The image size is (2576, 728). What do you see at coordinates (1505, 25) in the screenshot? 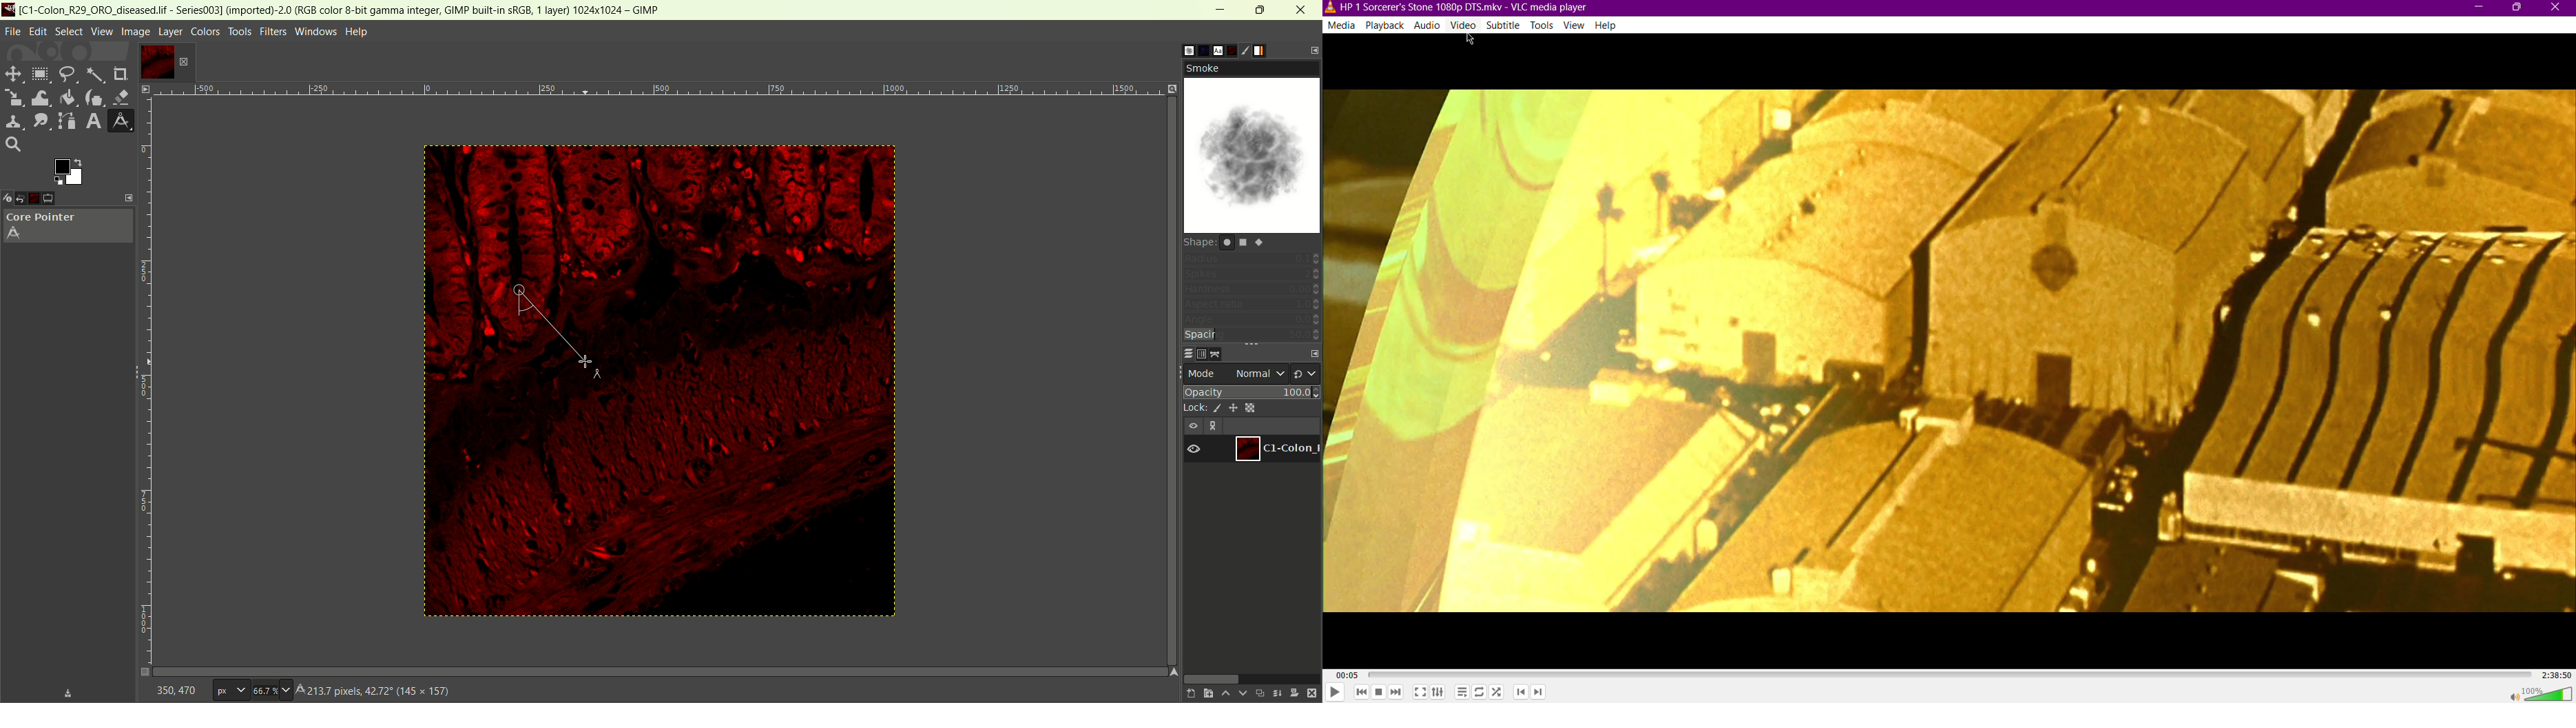
I see `Subtitle` at bounding box center [1505, 25].